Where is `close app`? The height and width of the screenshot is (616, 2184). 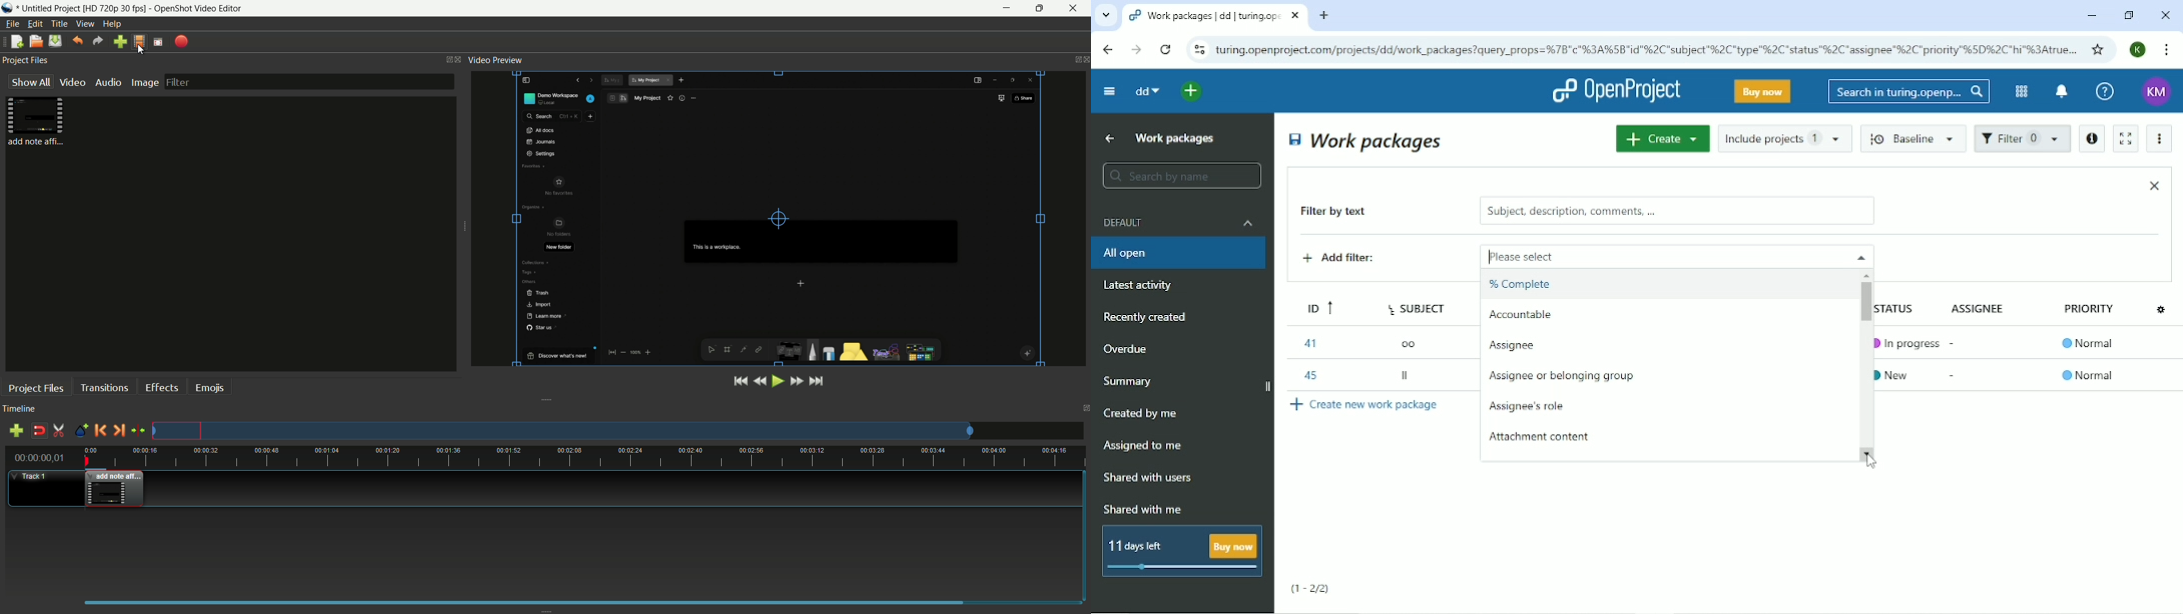 close app is located at coordinates (1077, 9).